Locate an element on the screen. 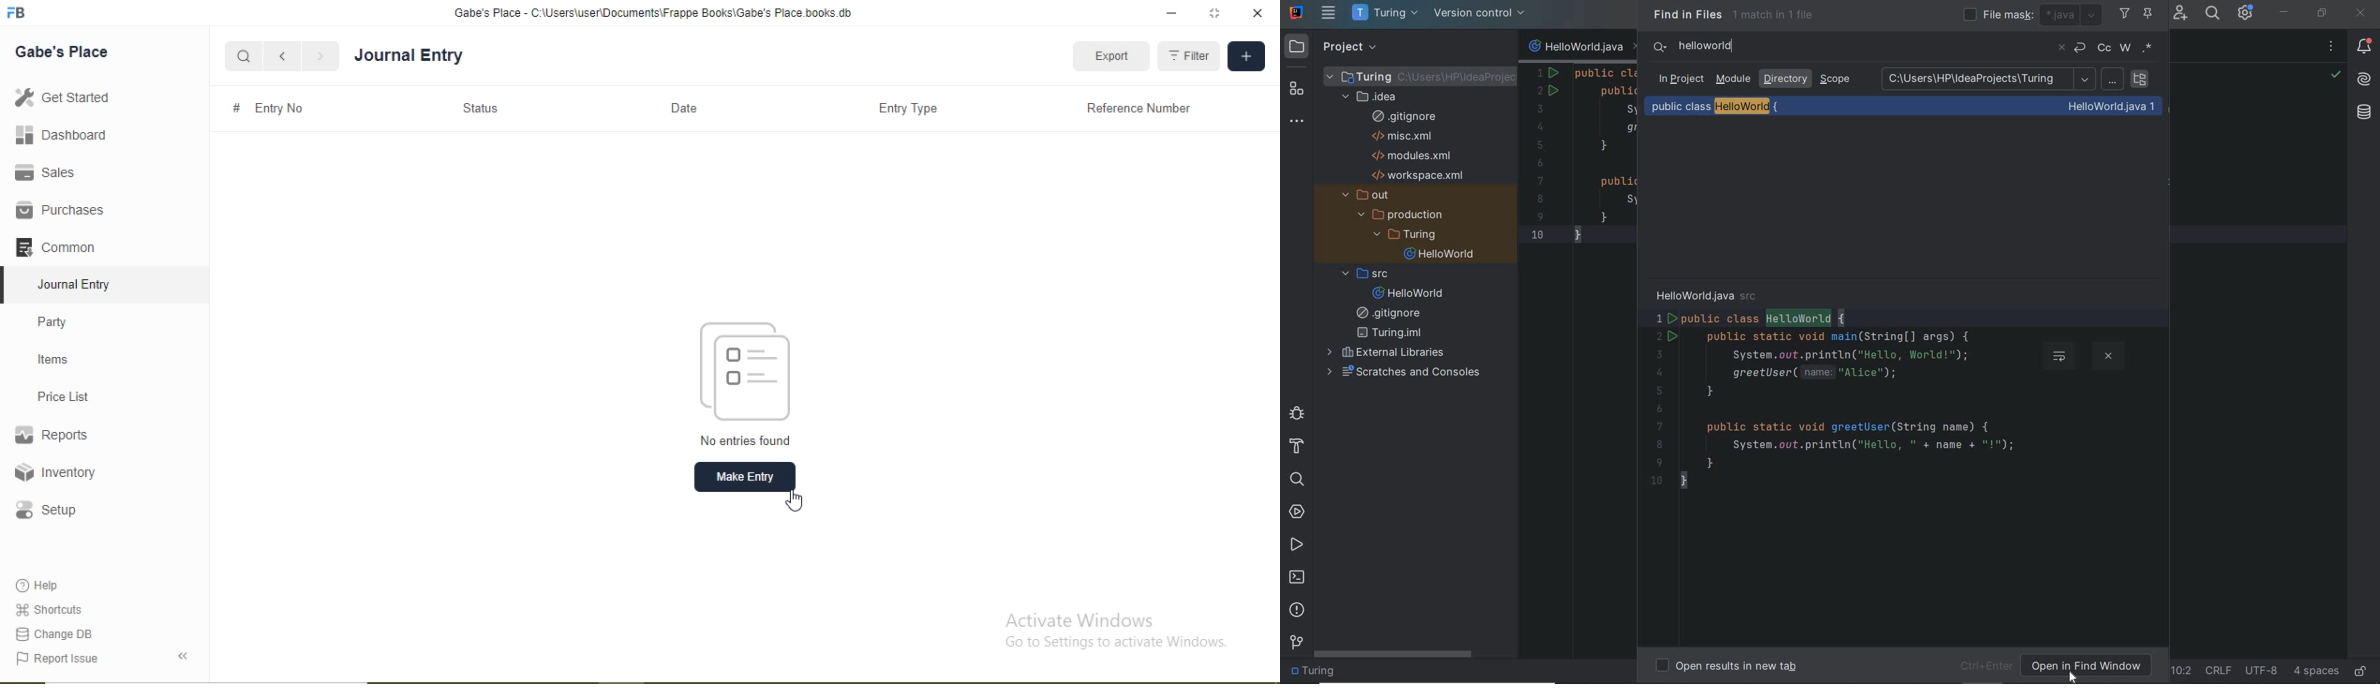  Cursor is located at coordinates (794, 502).